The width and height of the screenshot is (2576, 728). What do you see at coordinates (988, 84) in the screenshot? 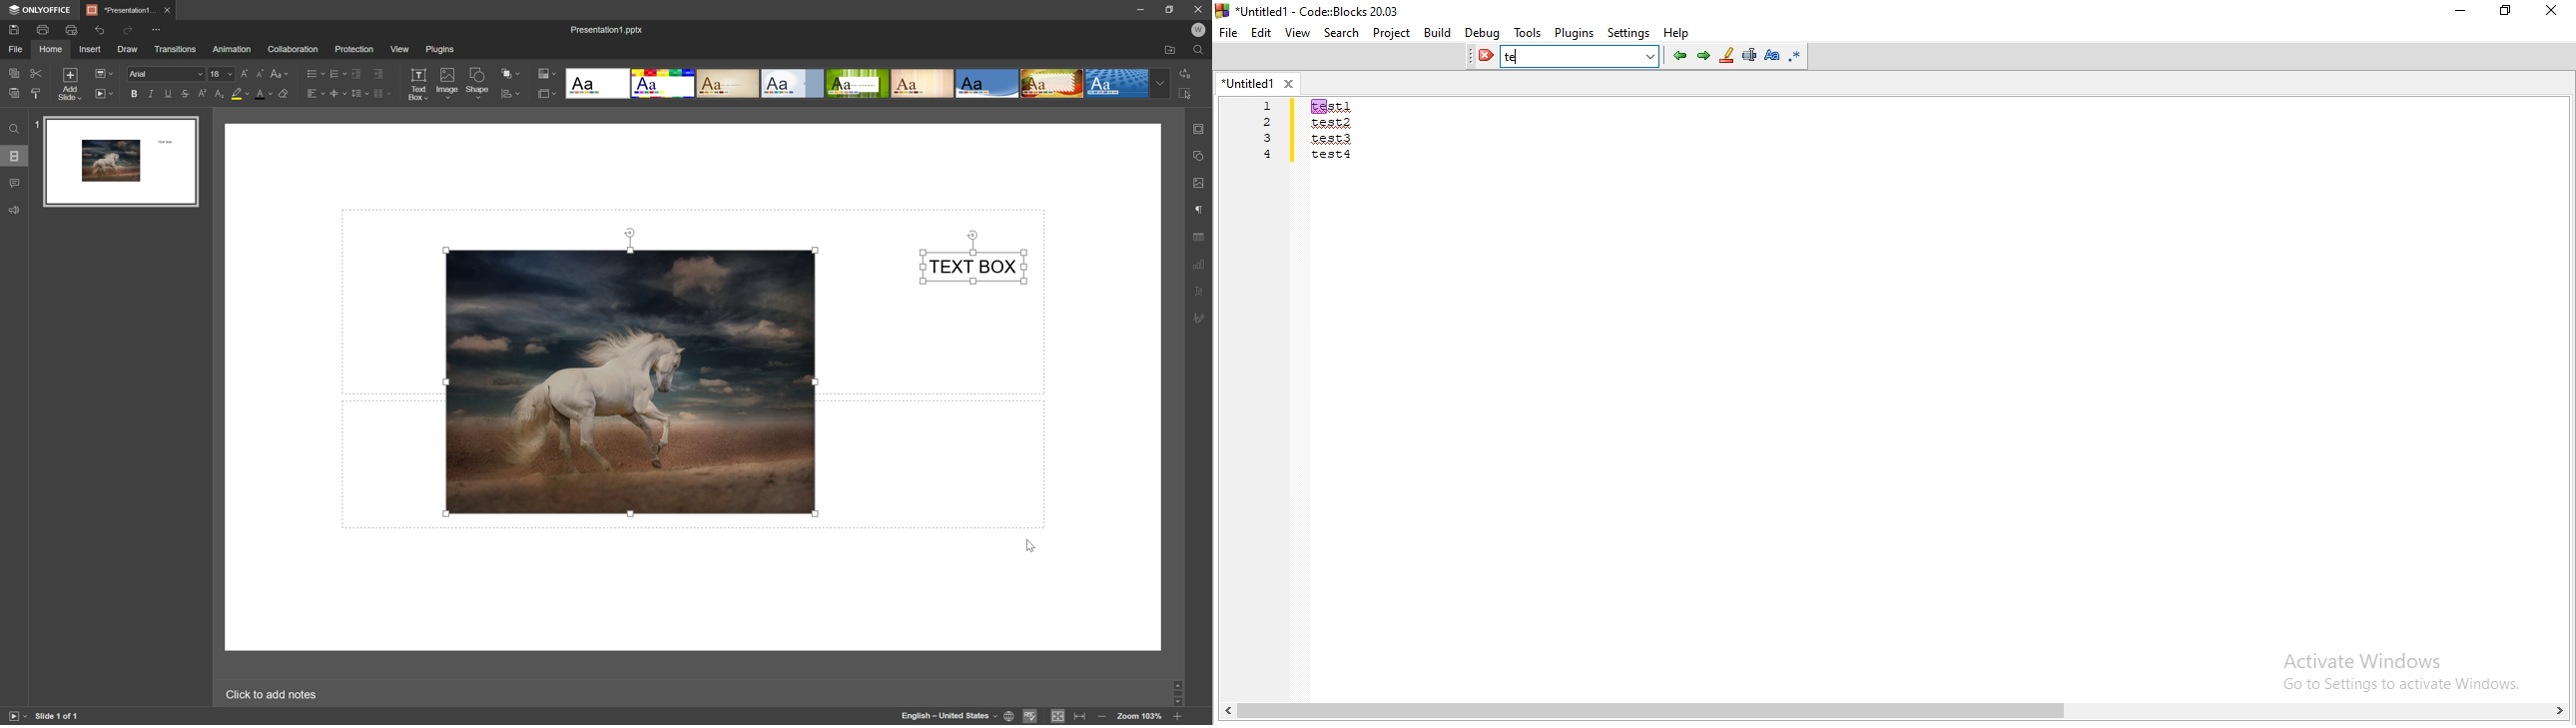
I see `Office` at bounding box center [988, 84].